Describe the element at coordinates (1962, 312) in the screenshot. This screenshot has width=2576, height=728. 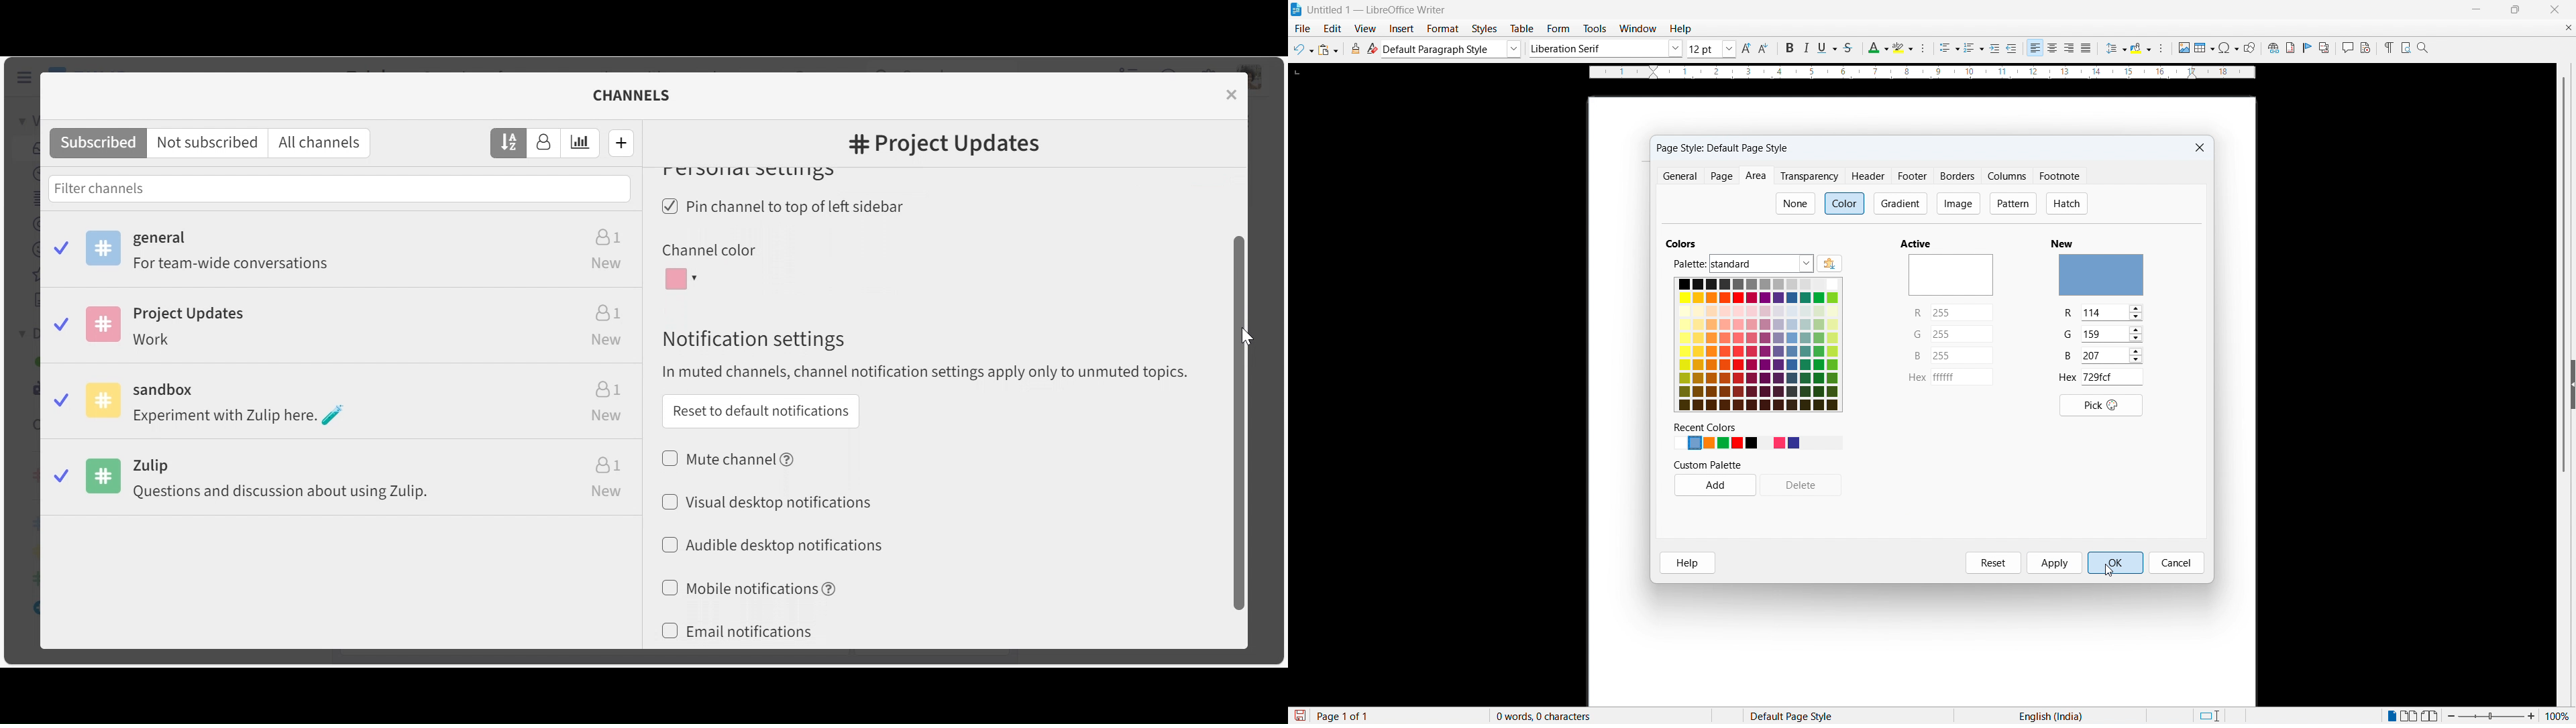
I see `set R` at that location.